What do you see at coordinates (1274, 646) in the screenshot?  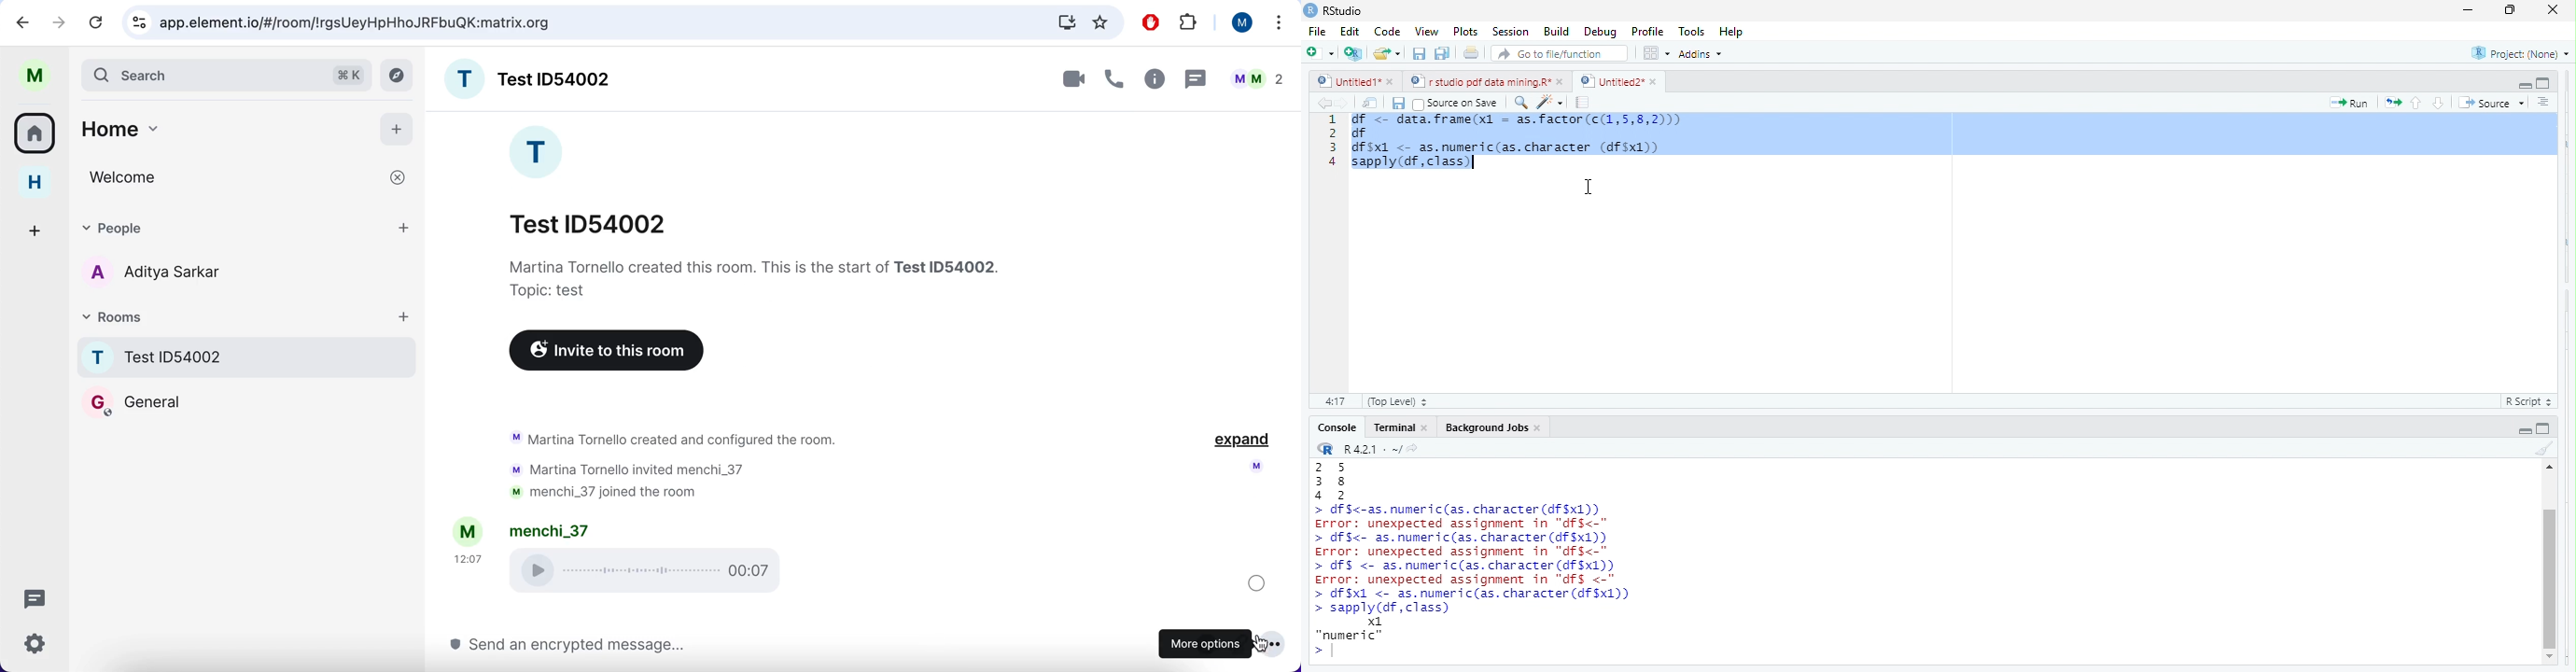 I see `cursor` at bounding box center [1274, 646].